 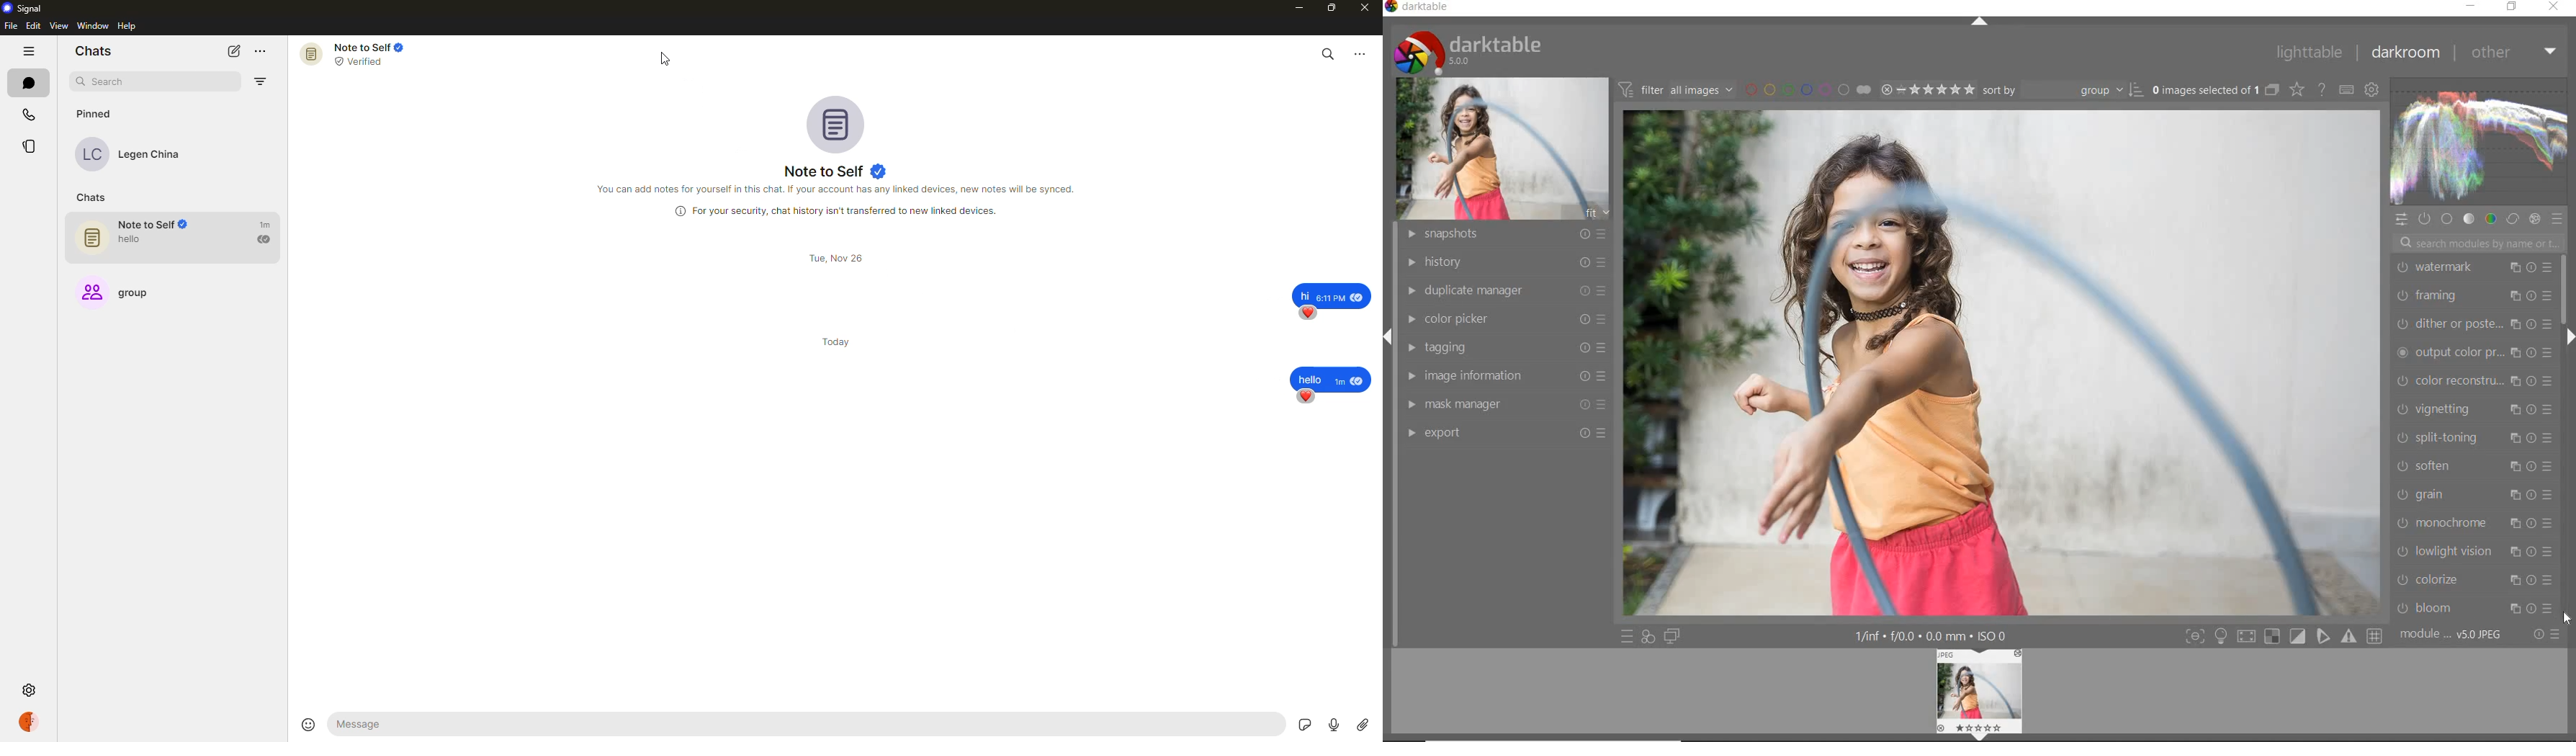 I want to click on edit, so click(x=33, y=26).